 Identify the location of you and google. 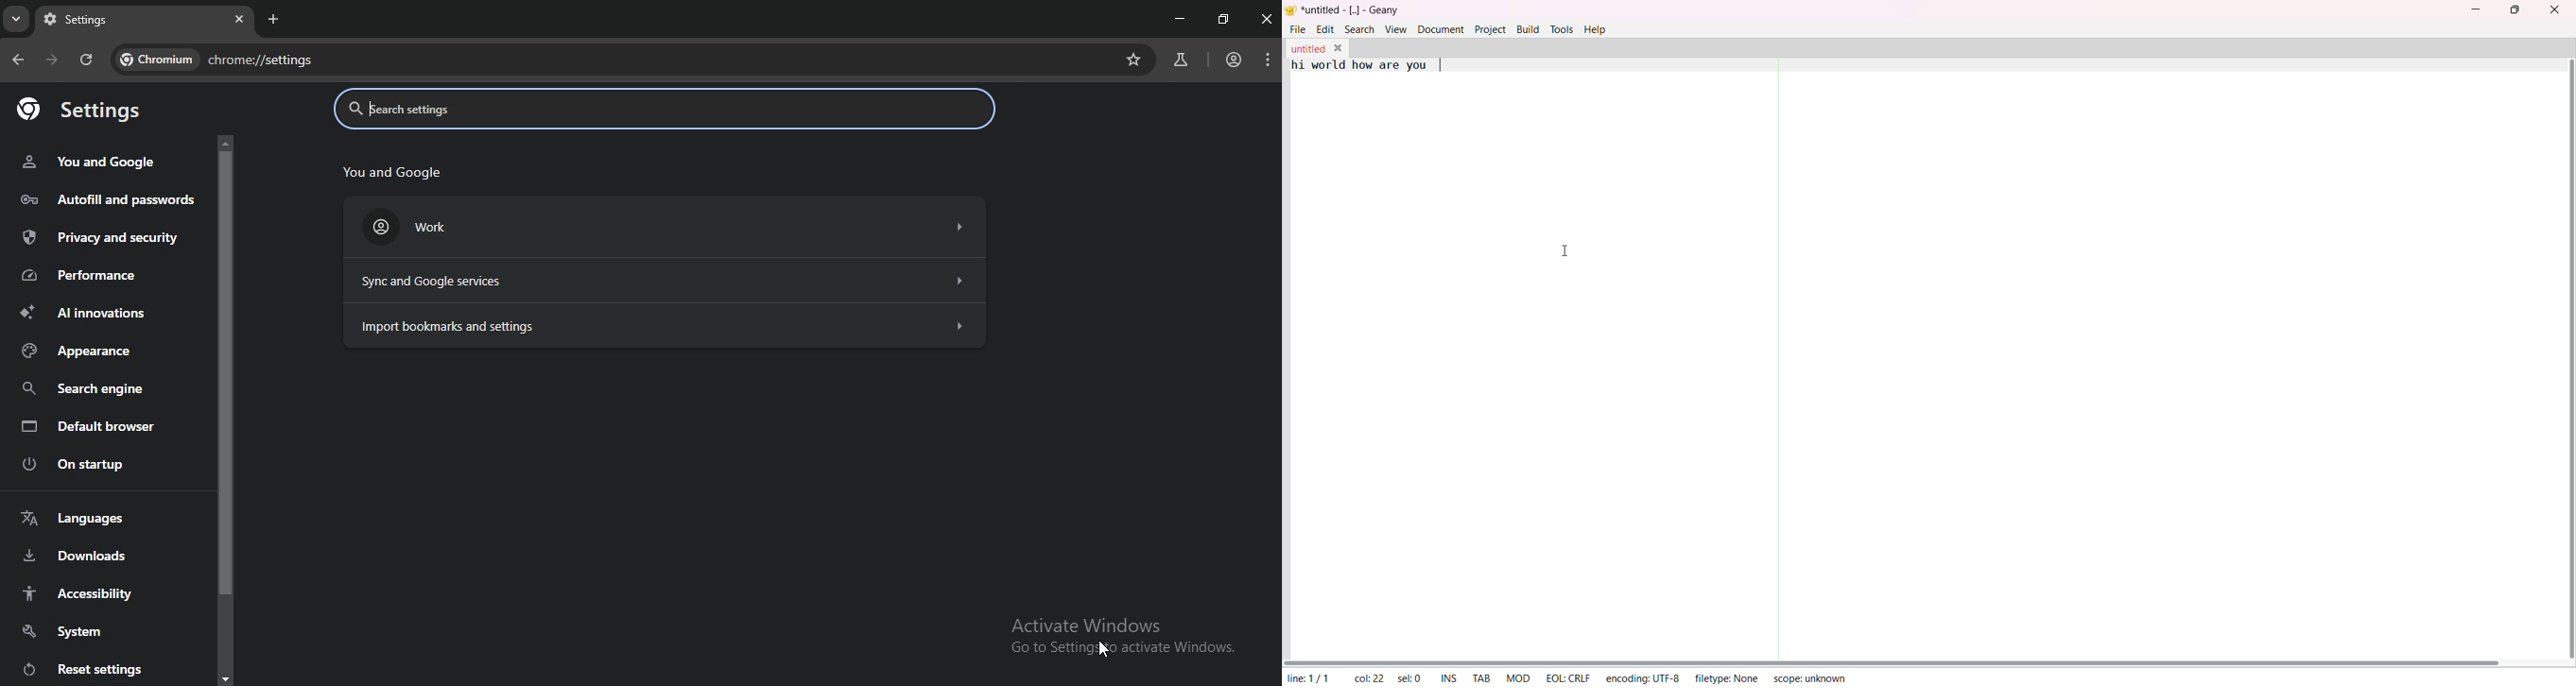
(389, 174).